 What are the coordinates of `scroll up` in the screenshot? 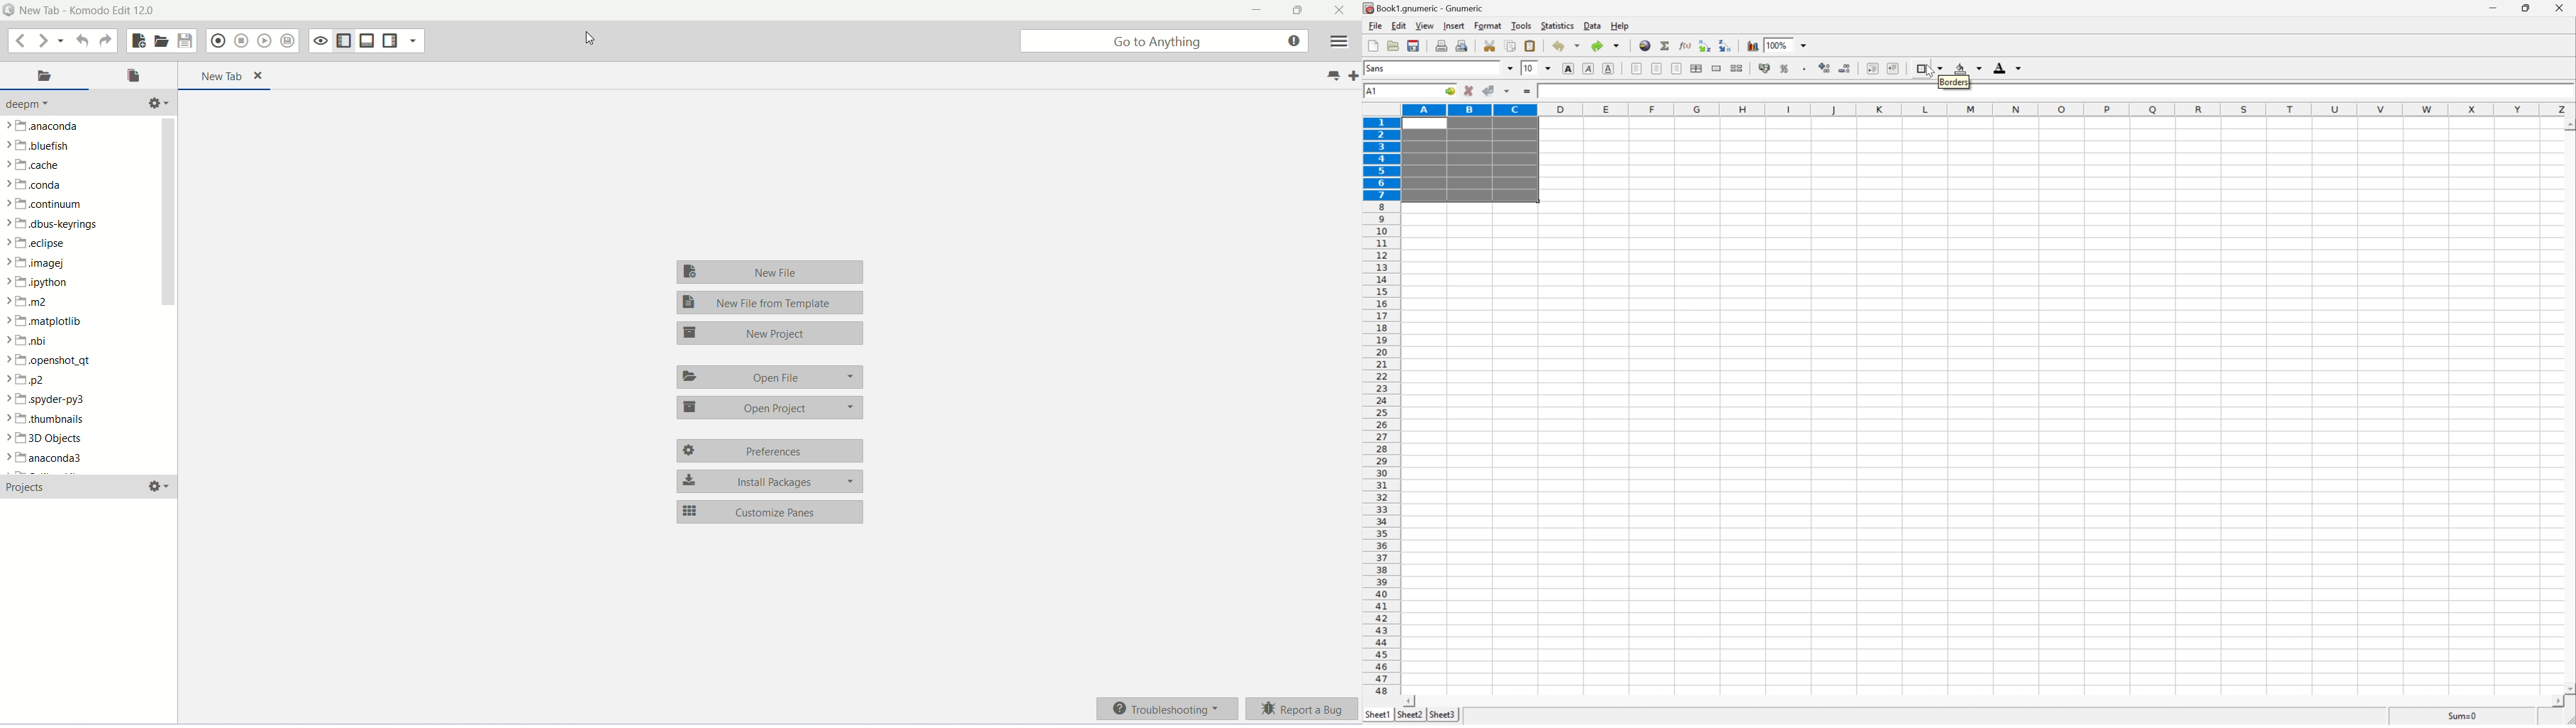 It's located at (2569, 126).